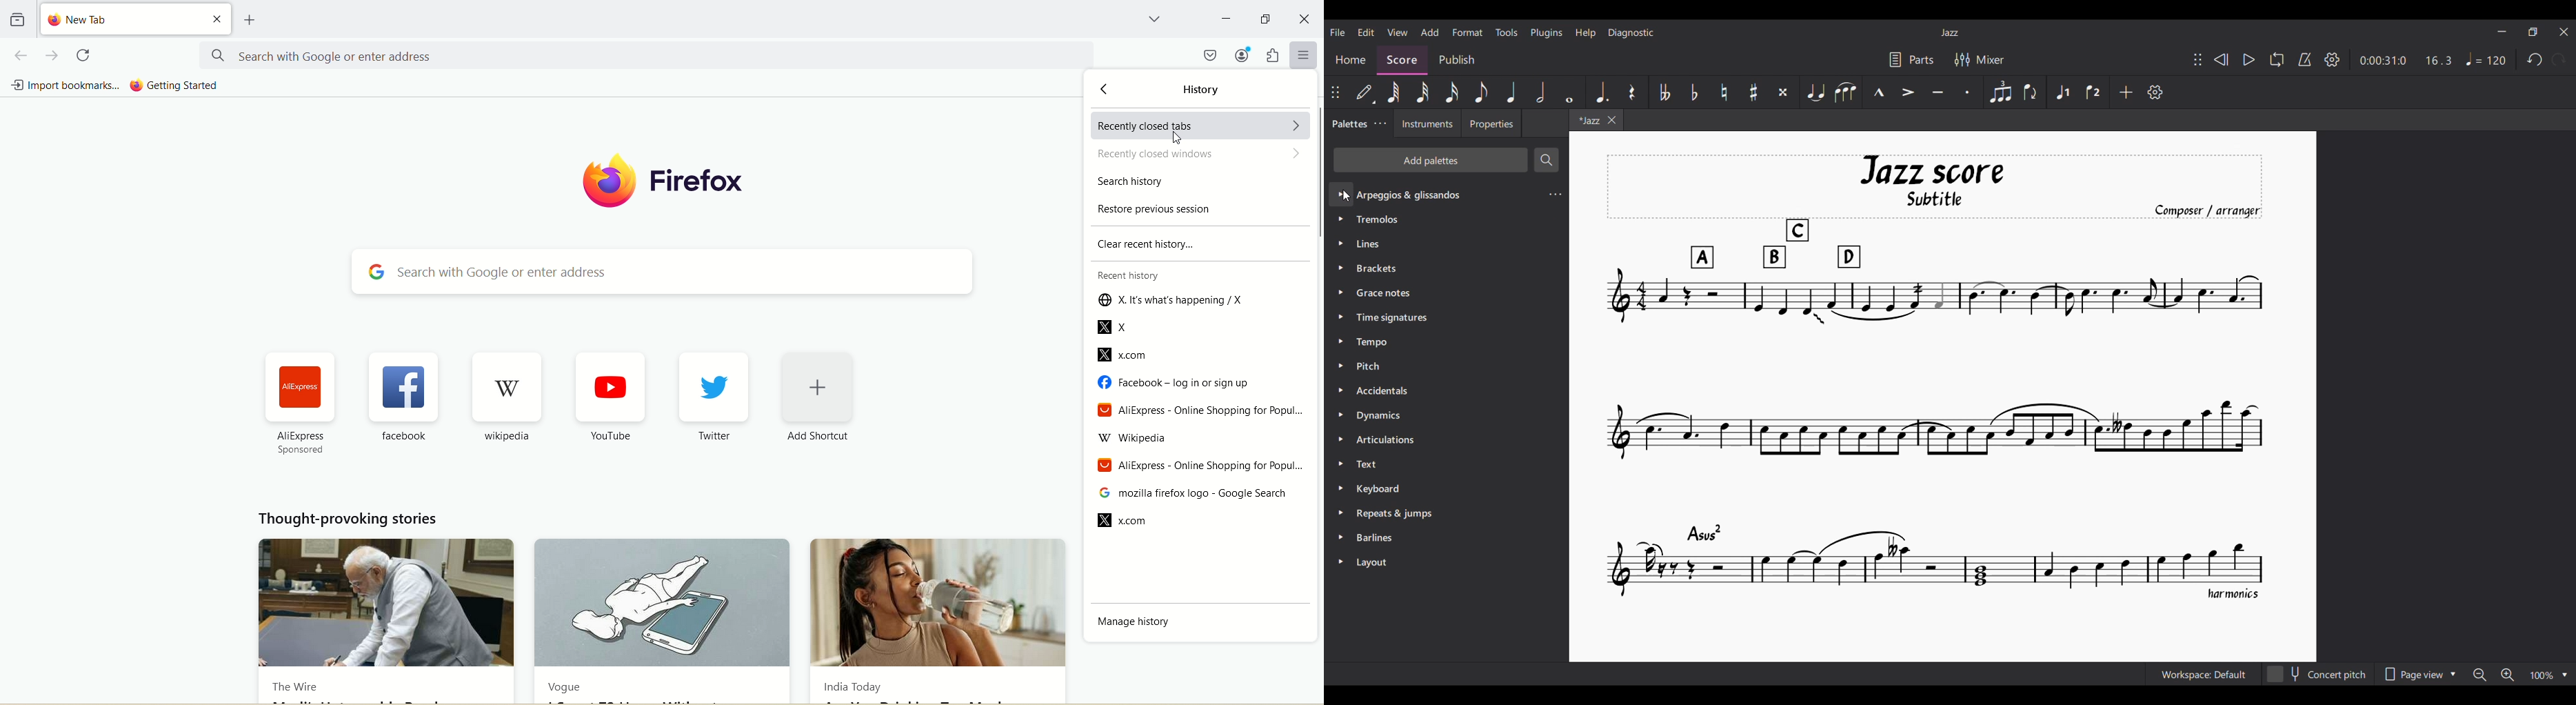  What do you see at coordinates (1200, 522) in the screenshot?
I see `x.com` at bounding box center [1200, 522].